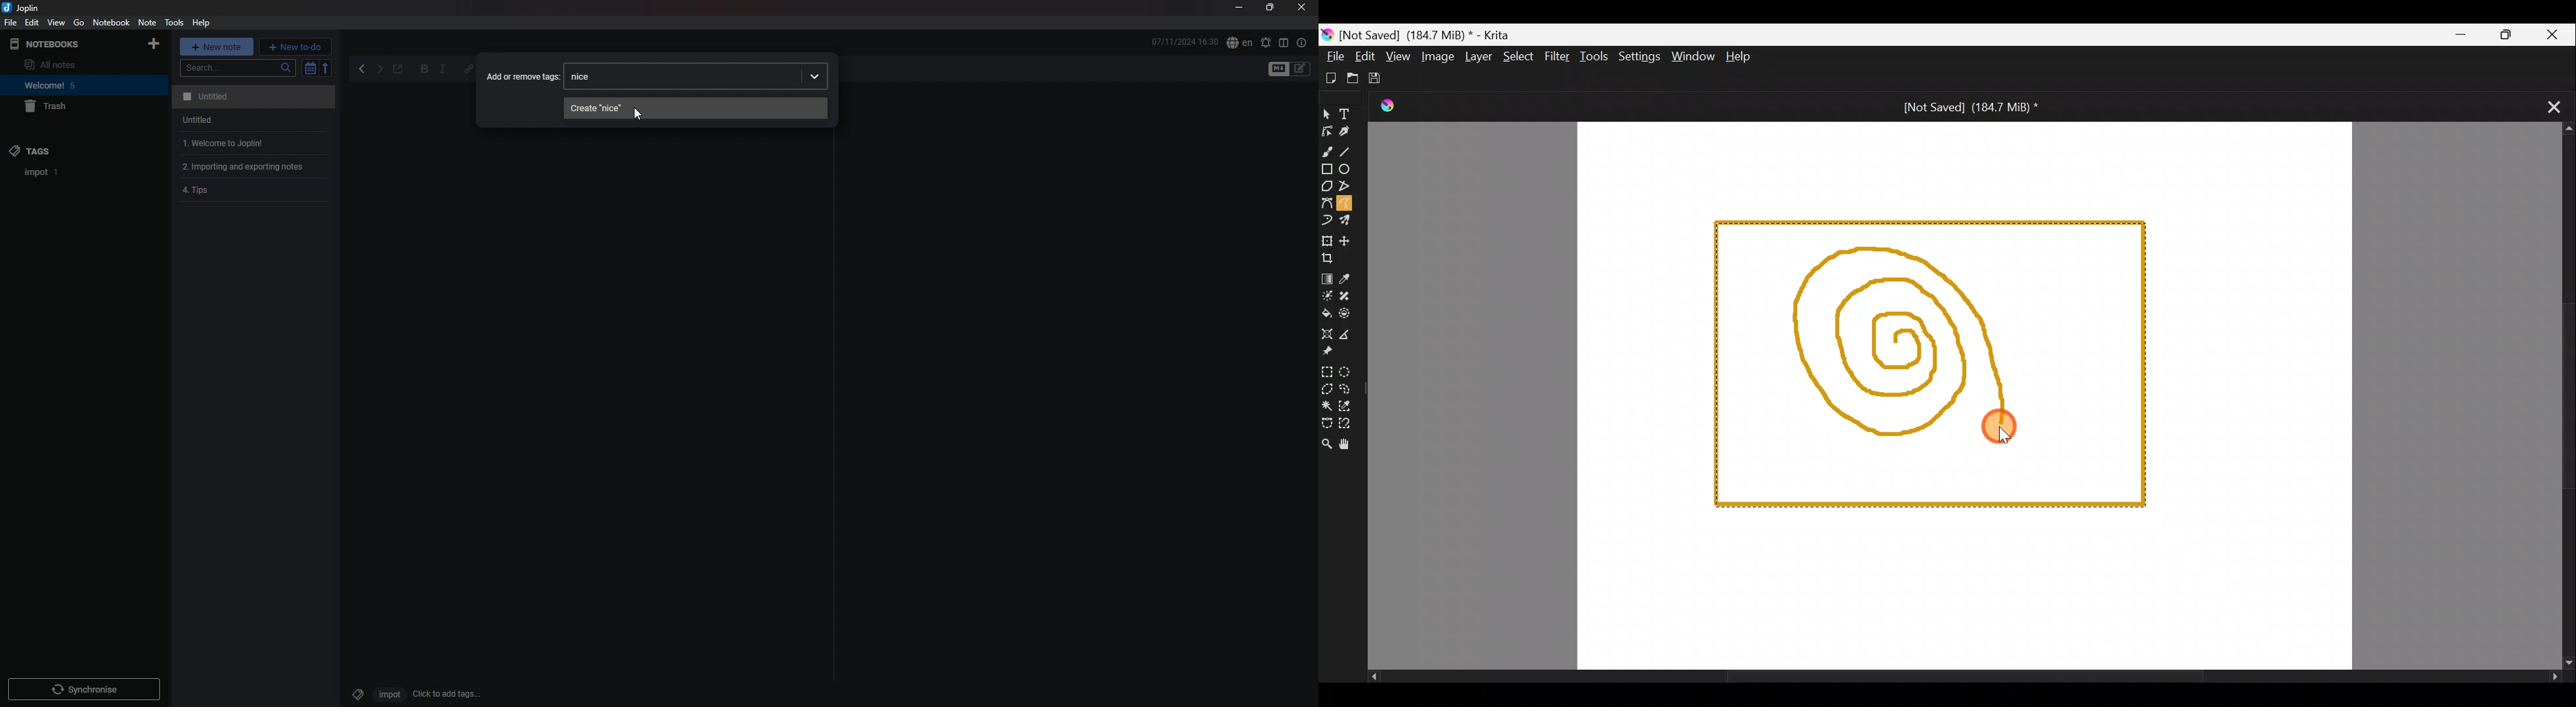  What do you see at coordinates (217, 46) in the screenshot?
I see `new note` at bounding box center [217, 46].